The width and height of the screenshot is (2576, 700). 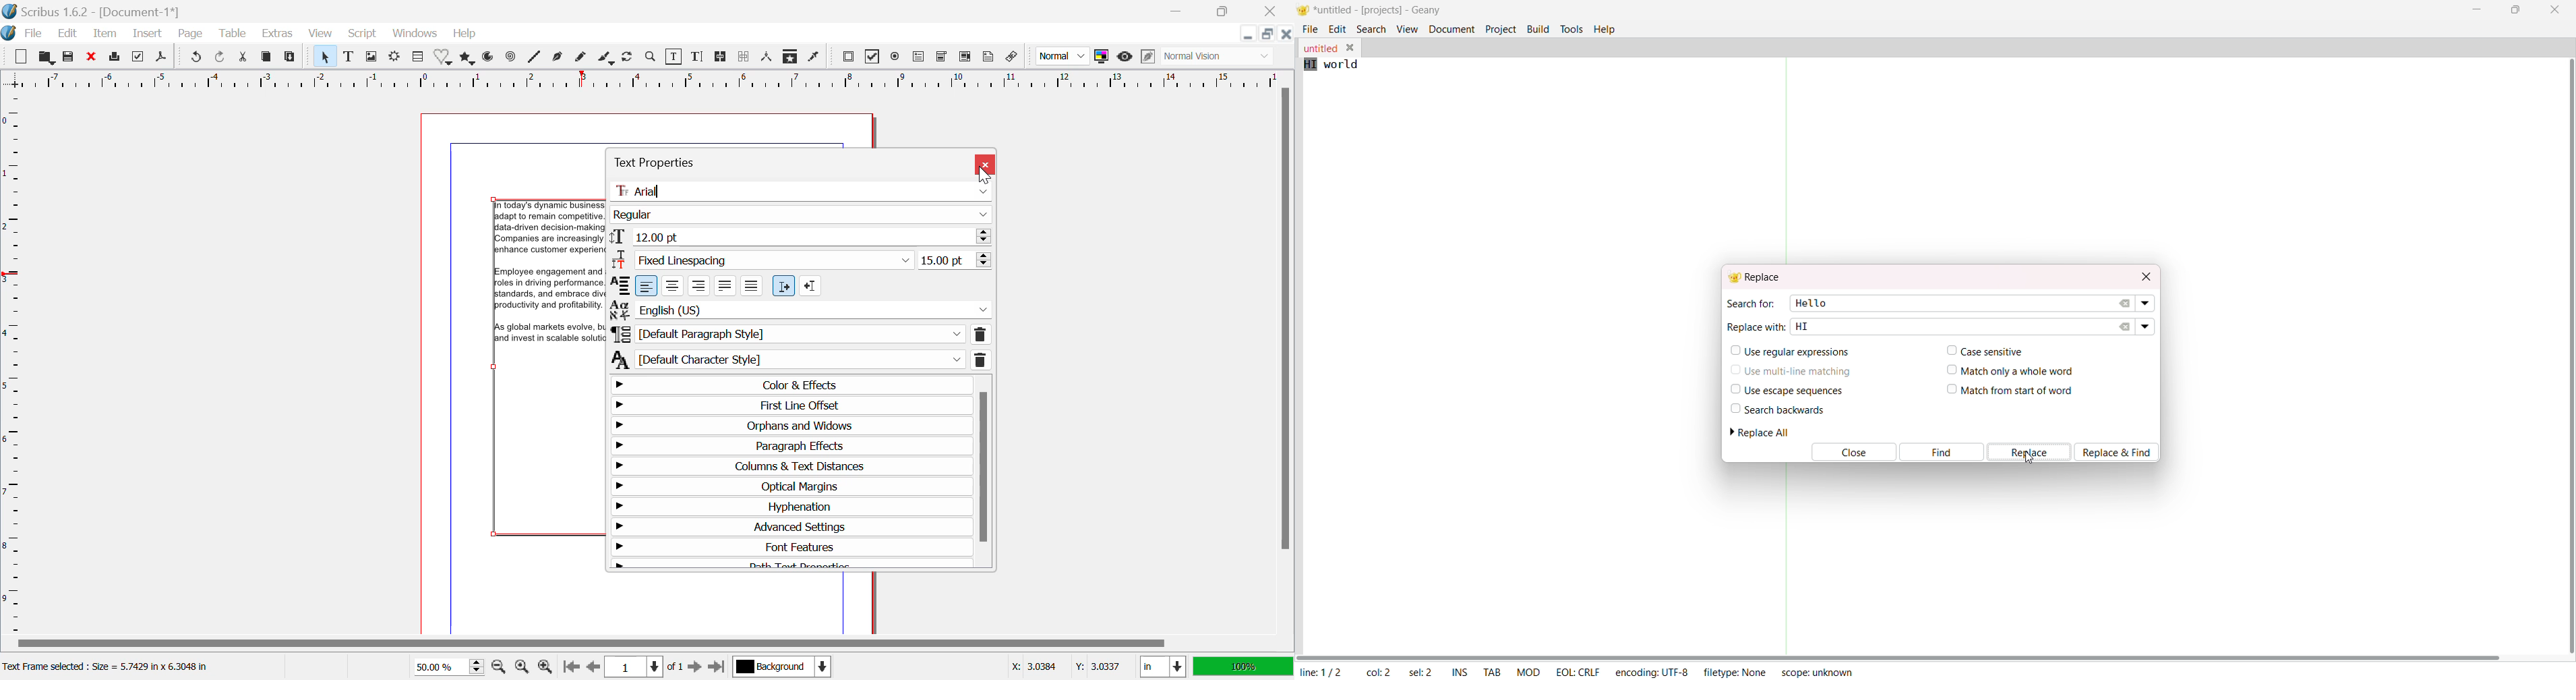 What do you see at coordinates (630, 57) in the screenshot?
I see `Refresh` at bounding box center [630, 57].